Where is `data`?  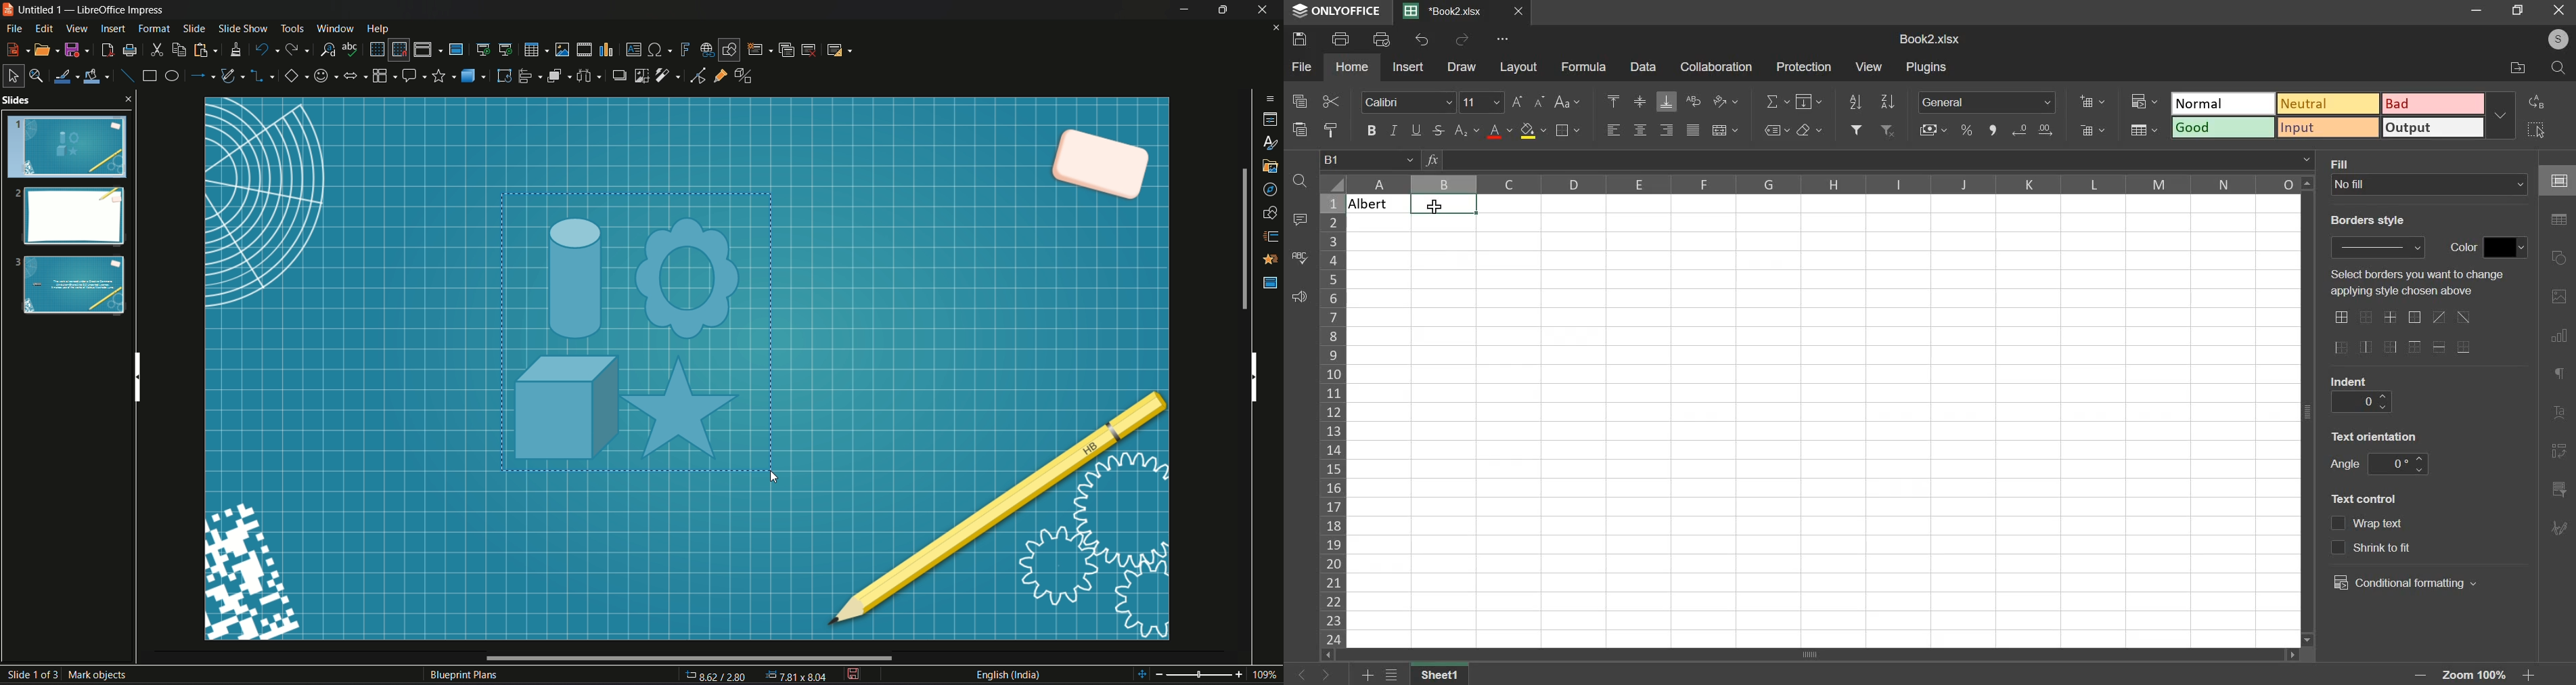 data is located at coordinates (1646, 67).